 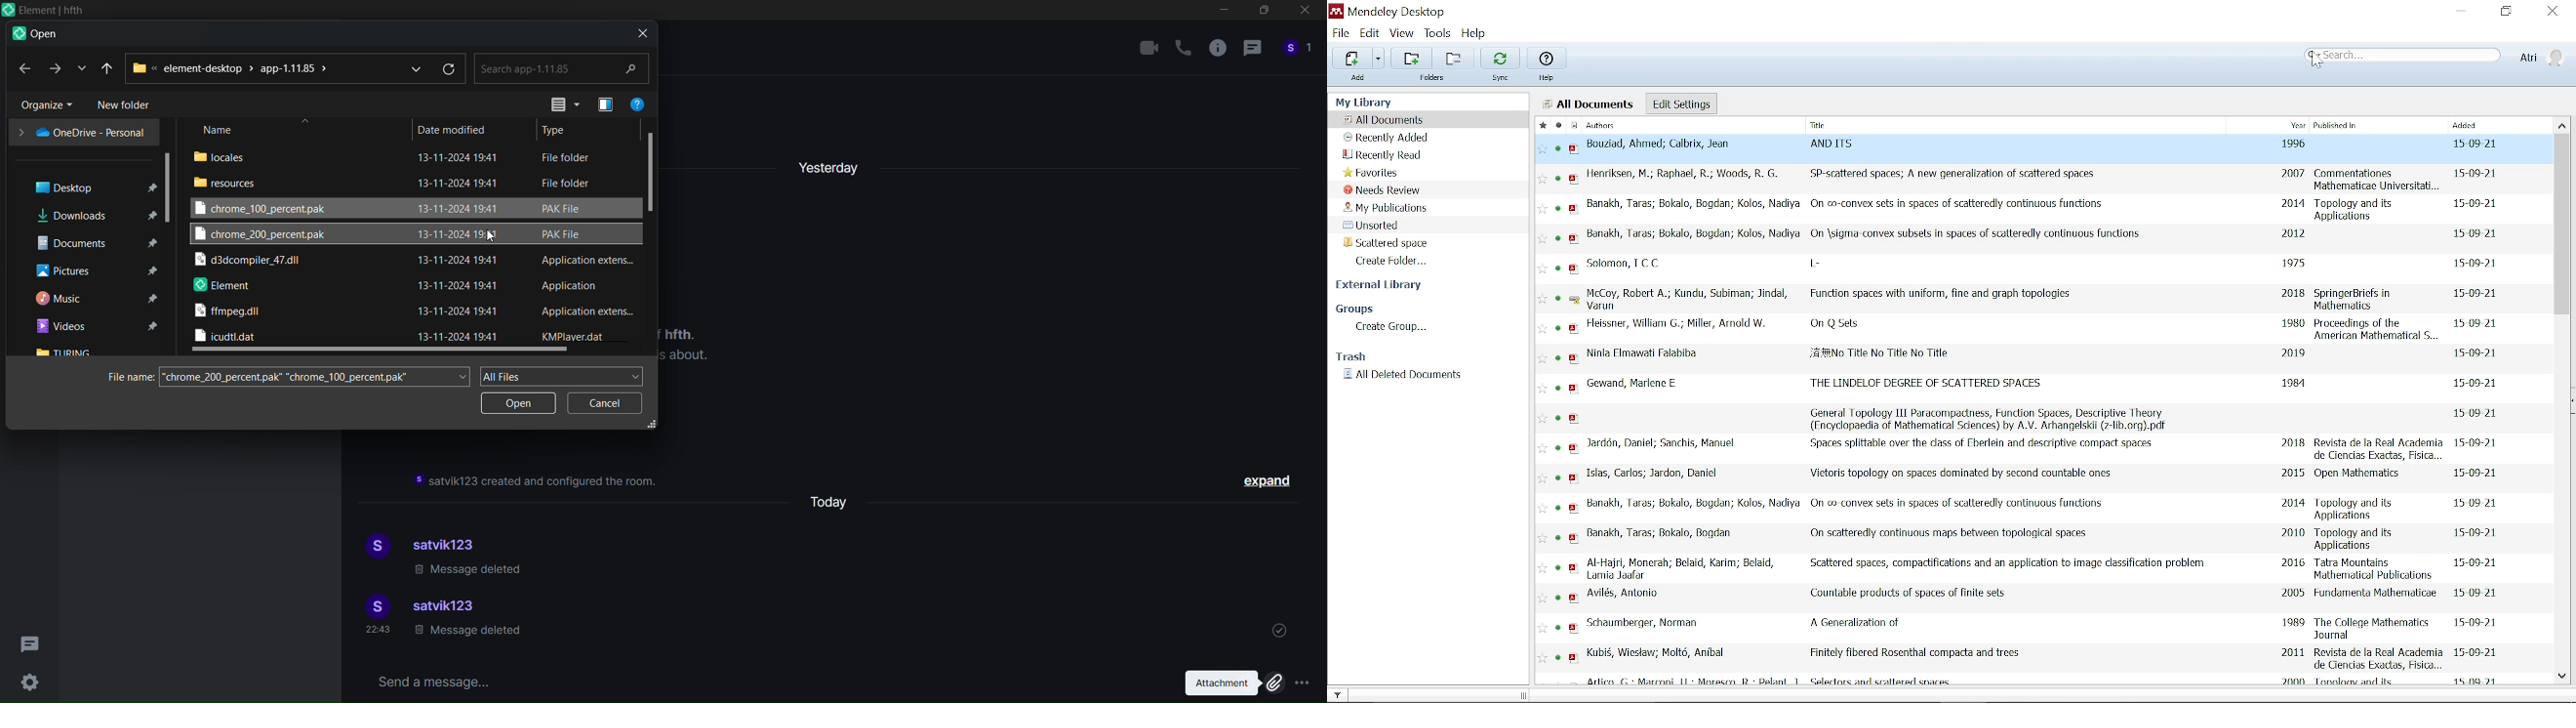 I want to click on My publications, so click(x=1387, y=208).